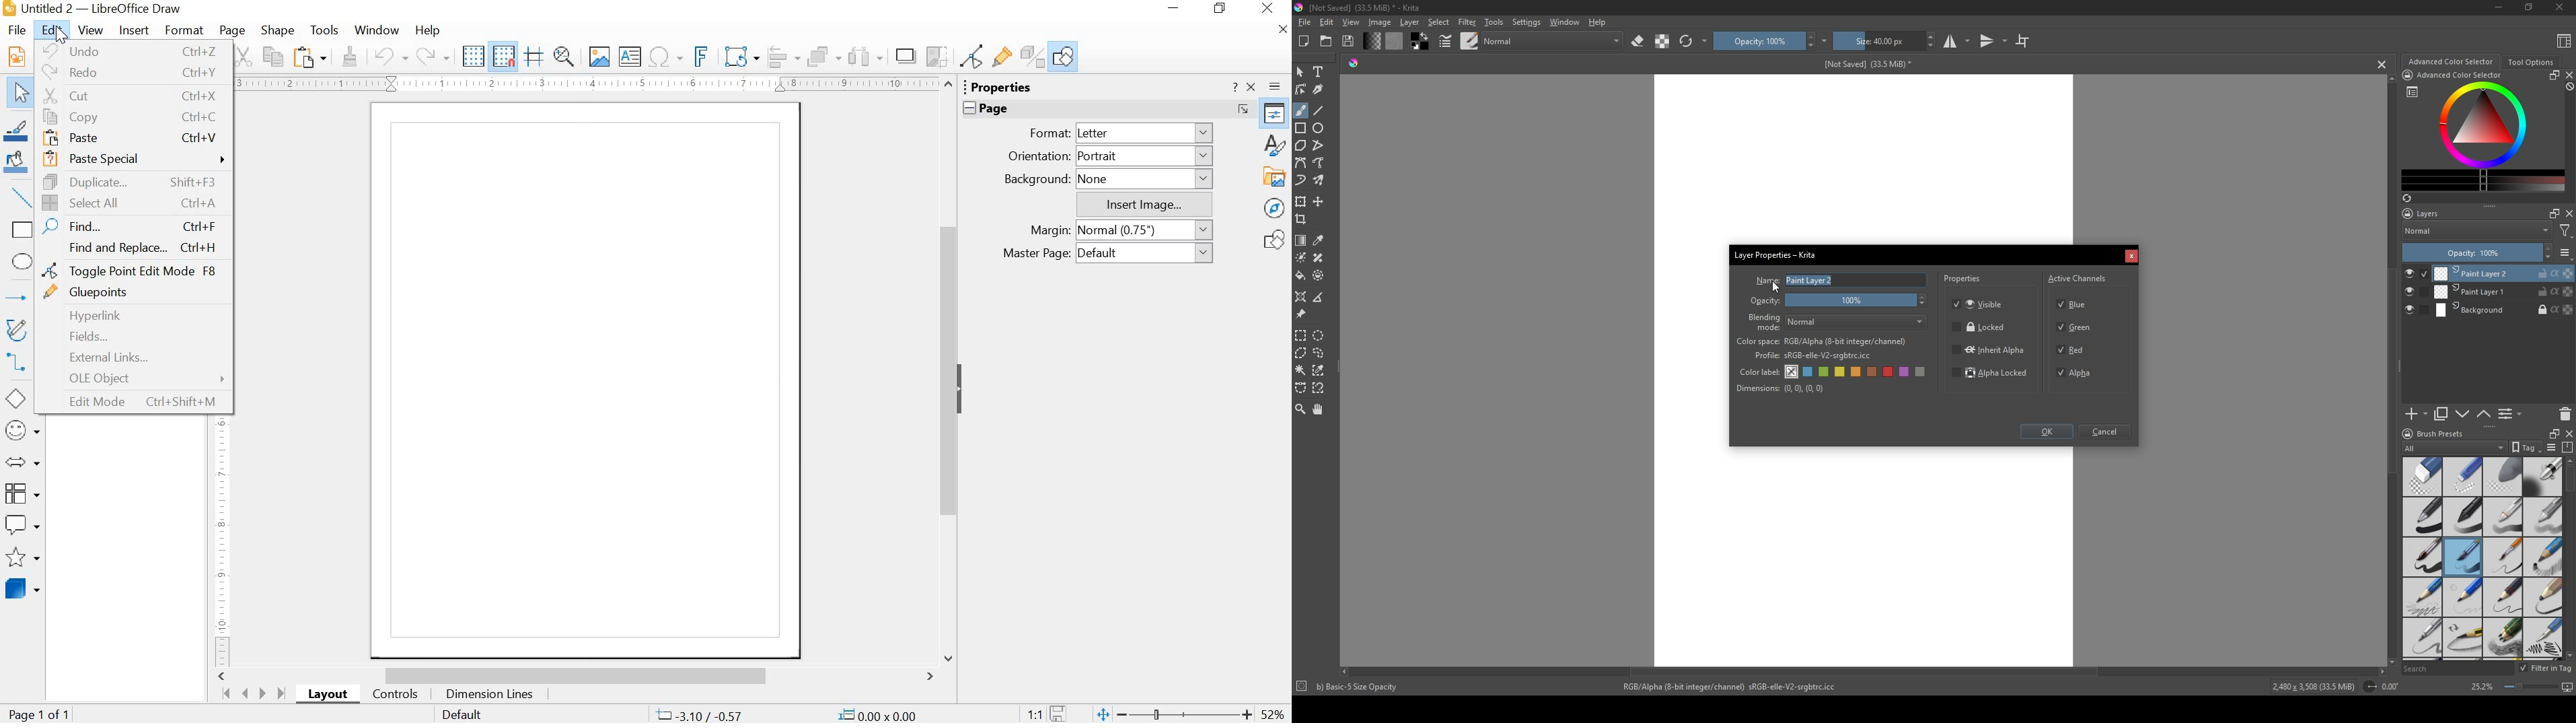 This screenshot has width=2576, height=728. Describe the element at coordinates (1409, 22) in the screenshot. I see `Layer` at that location.